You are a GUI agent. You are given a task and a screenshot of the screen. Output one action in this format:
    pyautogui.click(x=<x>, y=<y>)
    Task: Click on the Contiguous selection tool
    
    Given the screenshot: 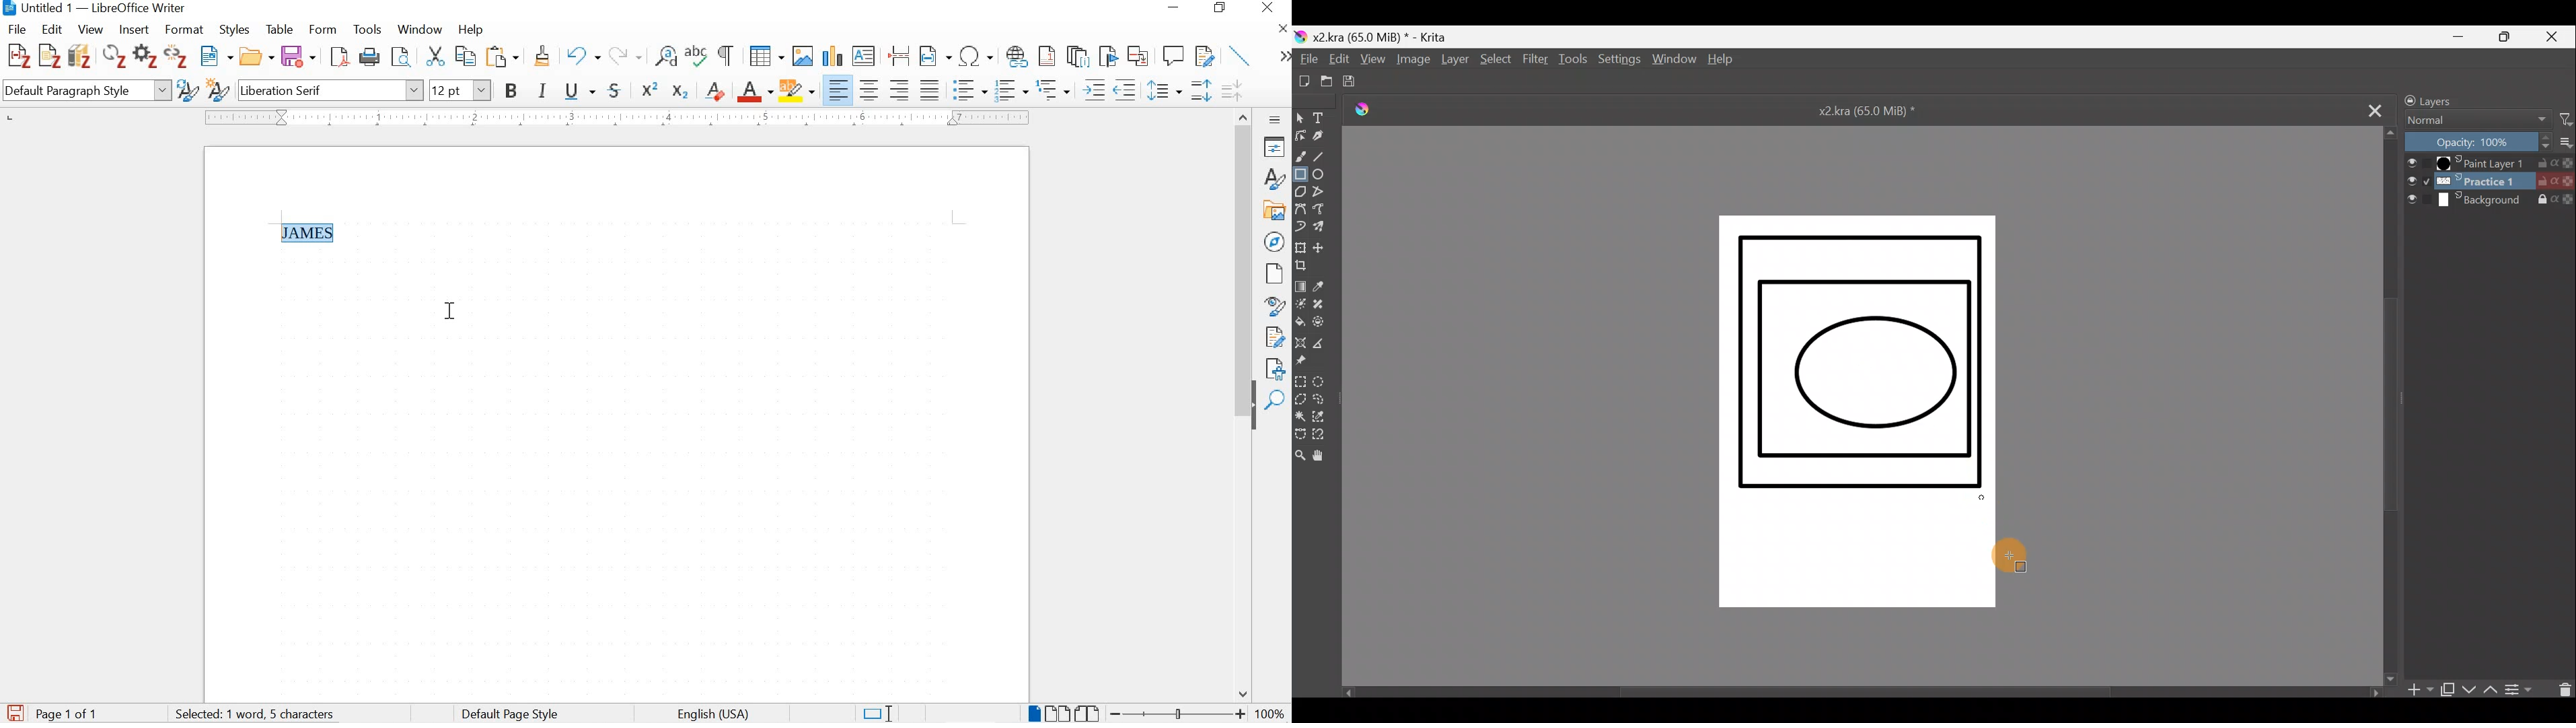 What is the action you would take?
    pyautogui.click(x=1300, y=418)
    